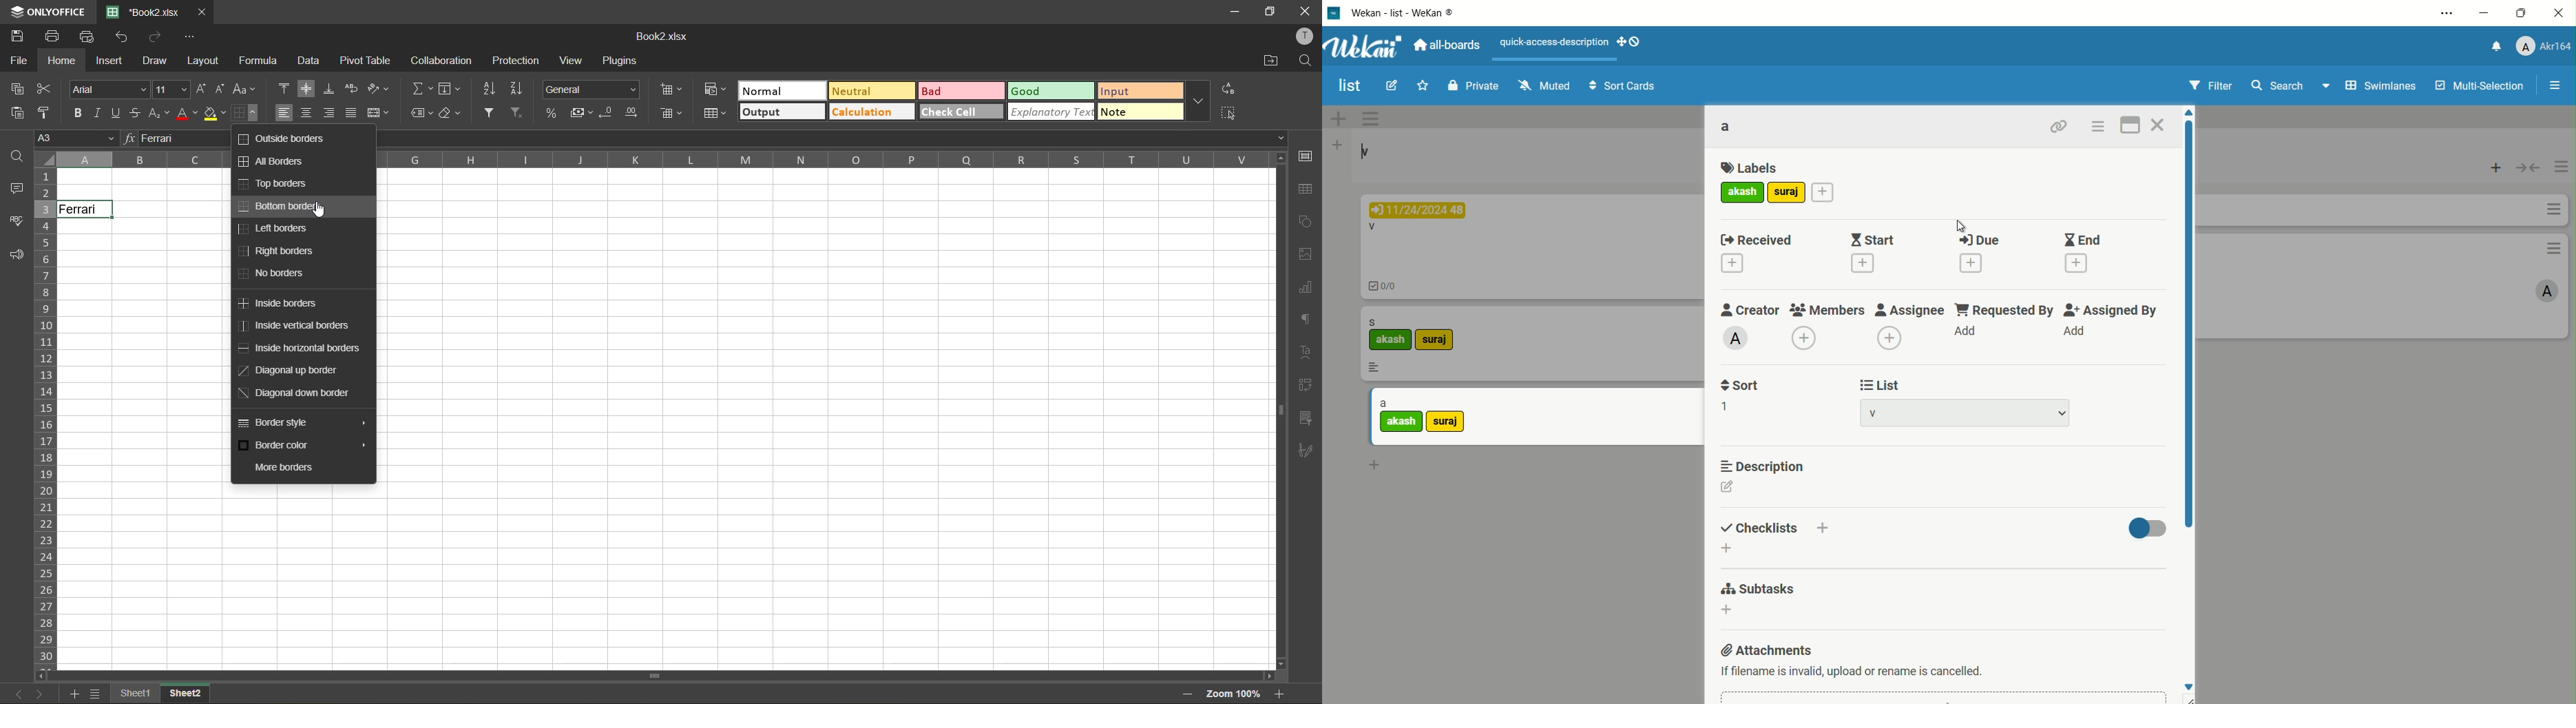 The image size is (2576, 728). What do you see at coordinates (17, 187) in the screenshot?
I see `comments` at bounding box center [17, 187].